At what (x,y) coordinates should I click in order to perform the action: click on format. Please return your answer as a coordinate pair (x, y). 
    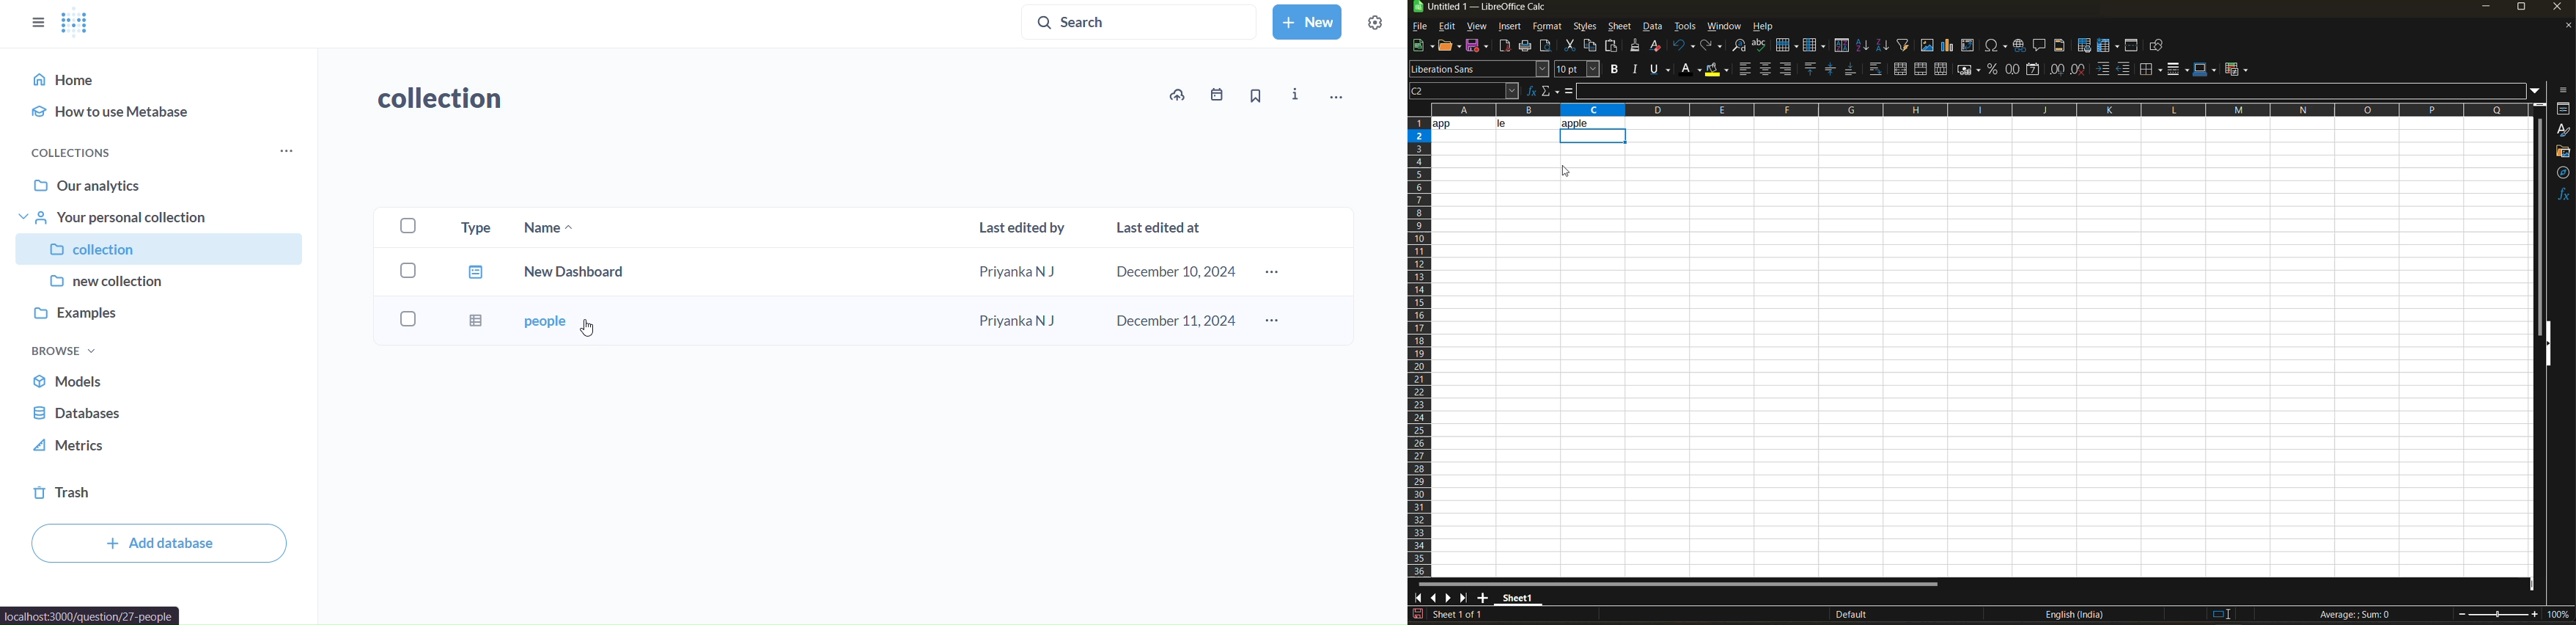
    Looking at the image, I should click on (1548, 28).